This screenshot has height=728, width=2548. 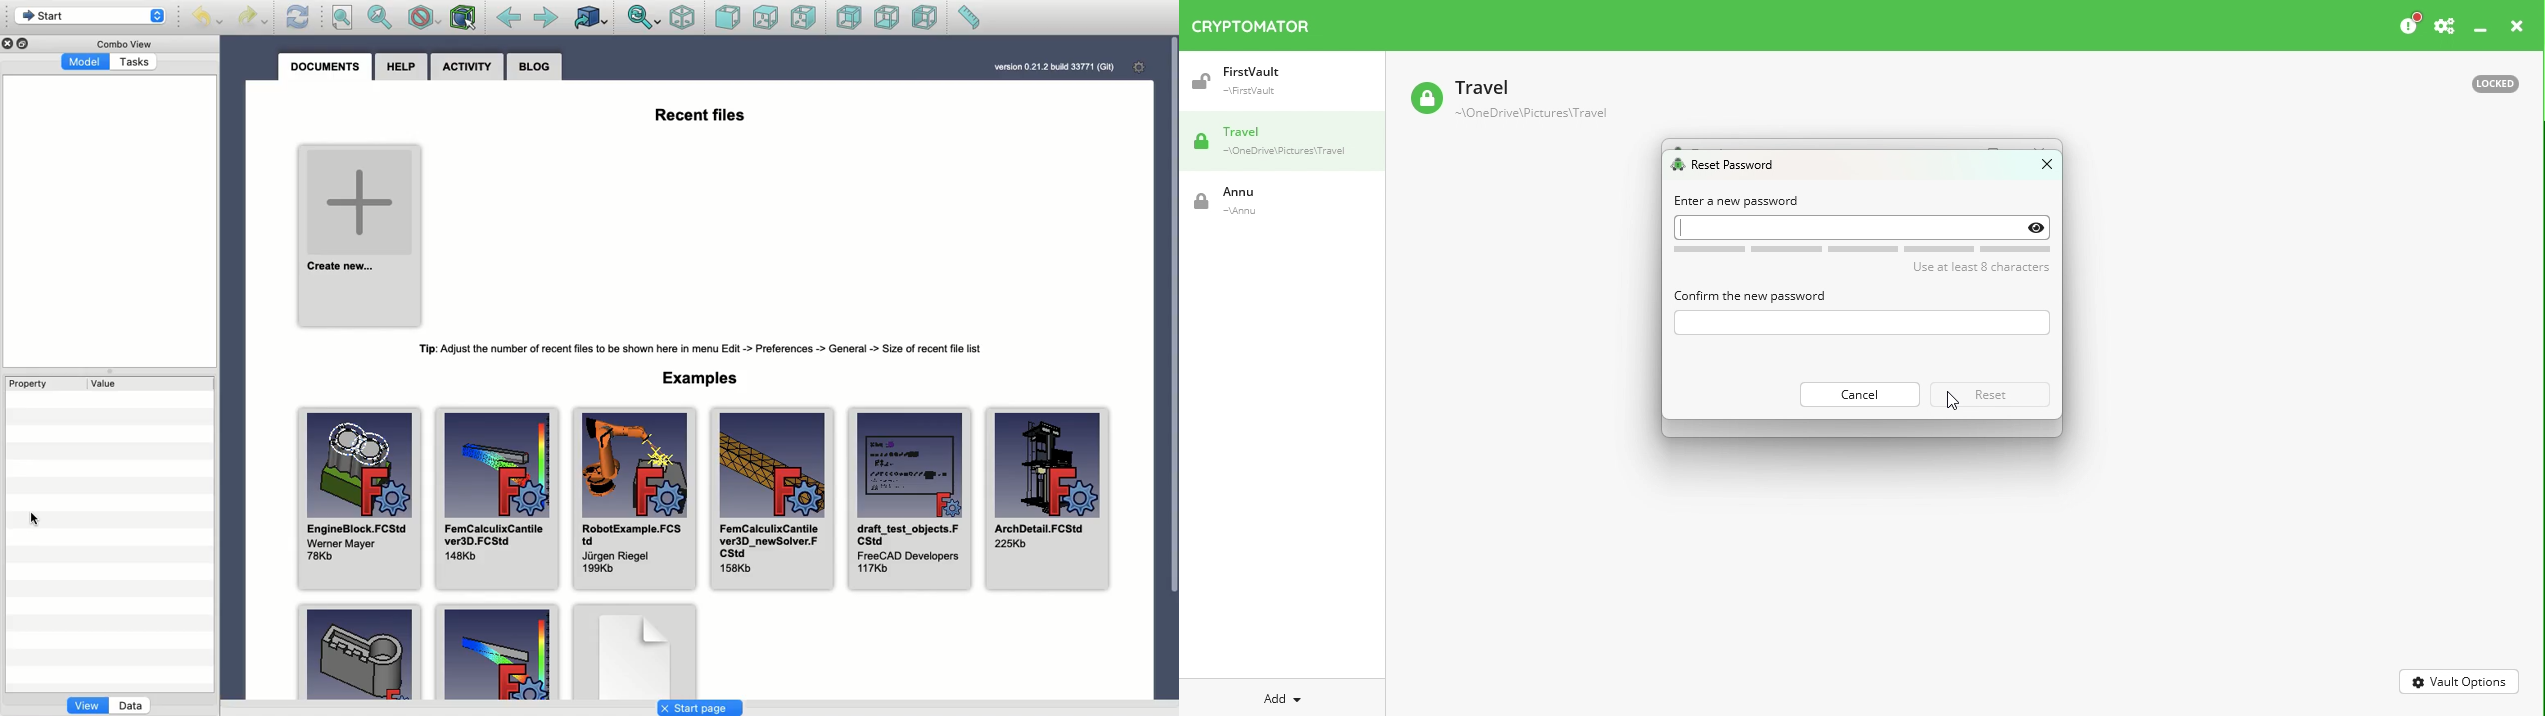 I want to click on Close, so click(x=2038, y=168).